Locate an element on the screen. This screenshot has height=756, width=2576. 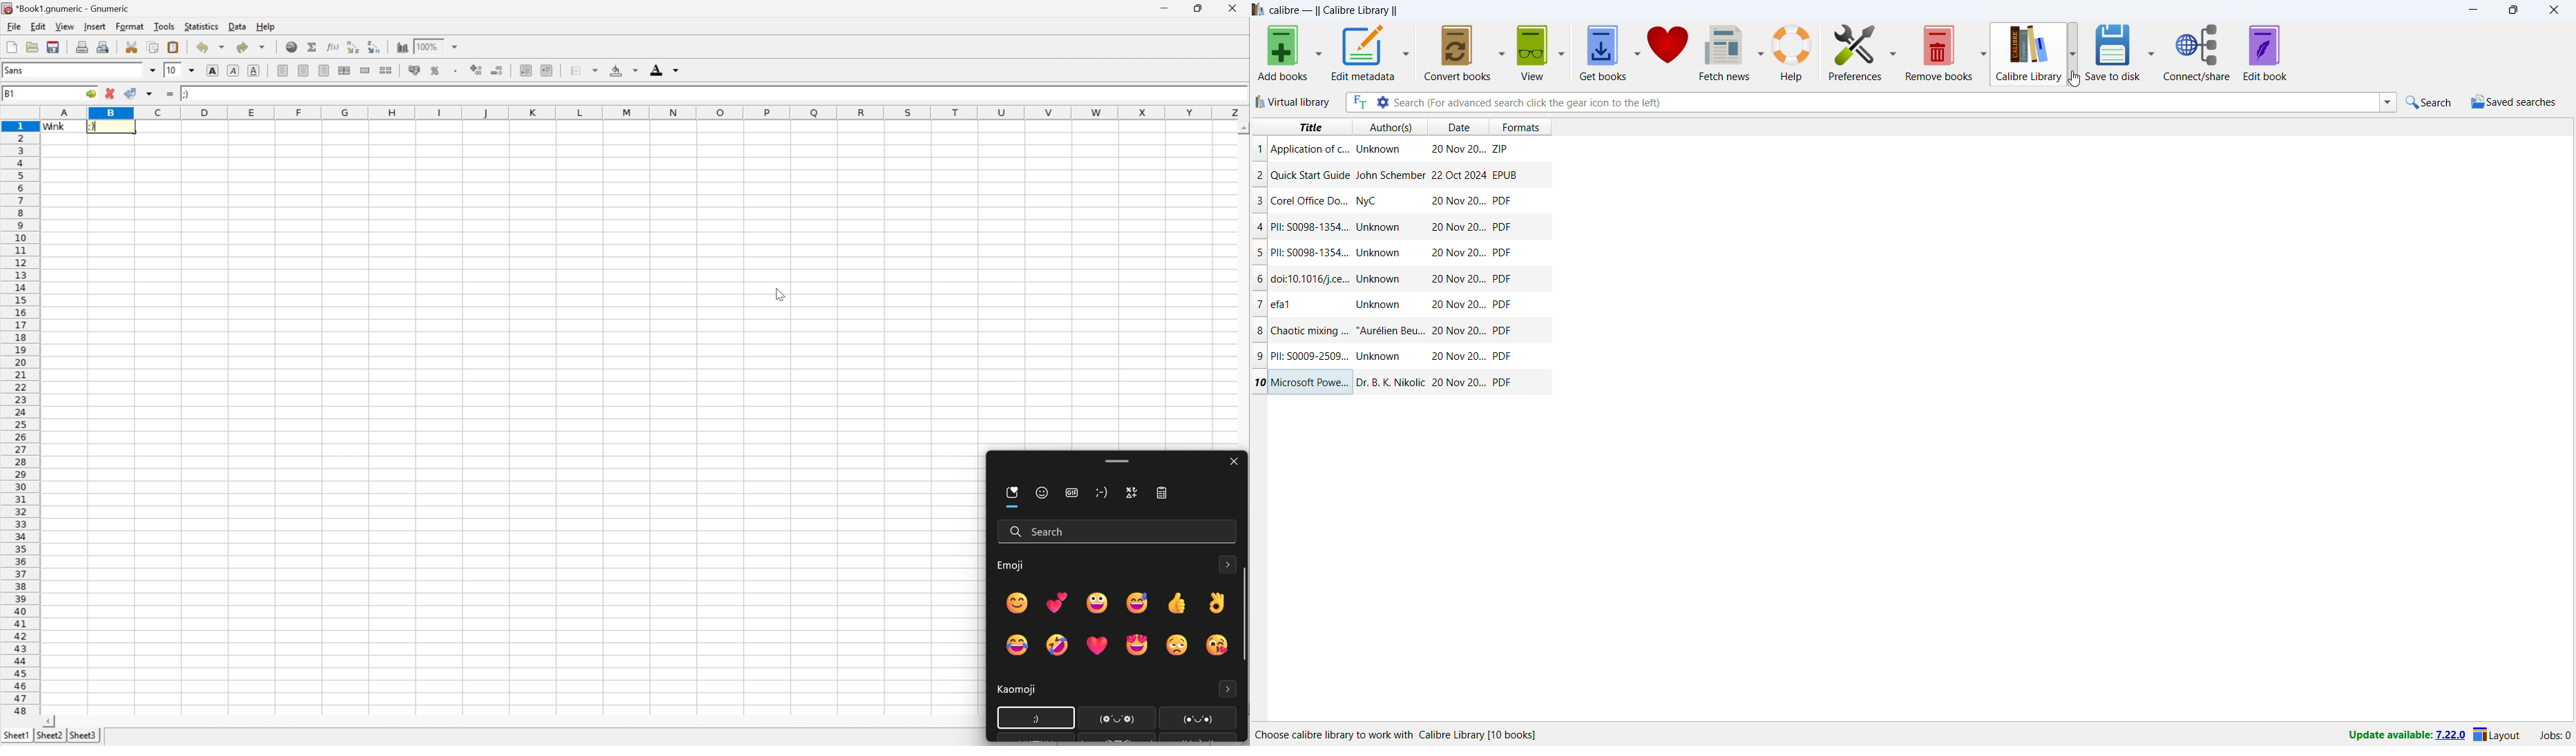
sum in current cell is located at coordinates (312, 46).